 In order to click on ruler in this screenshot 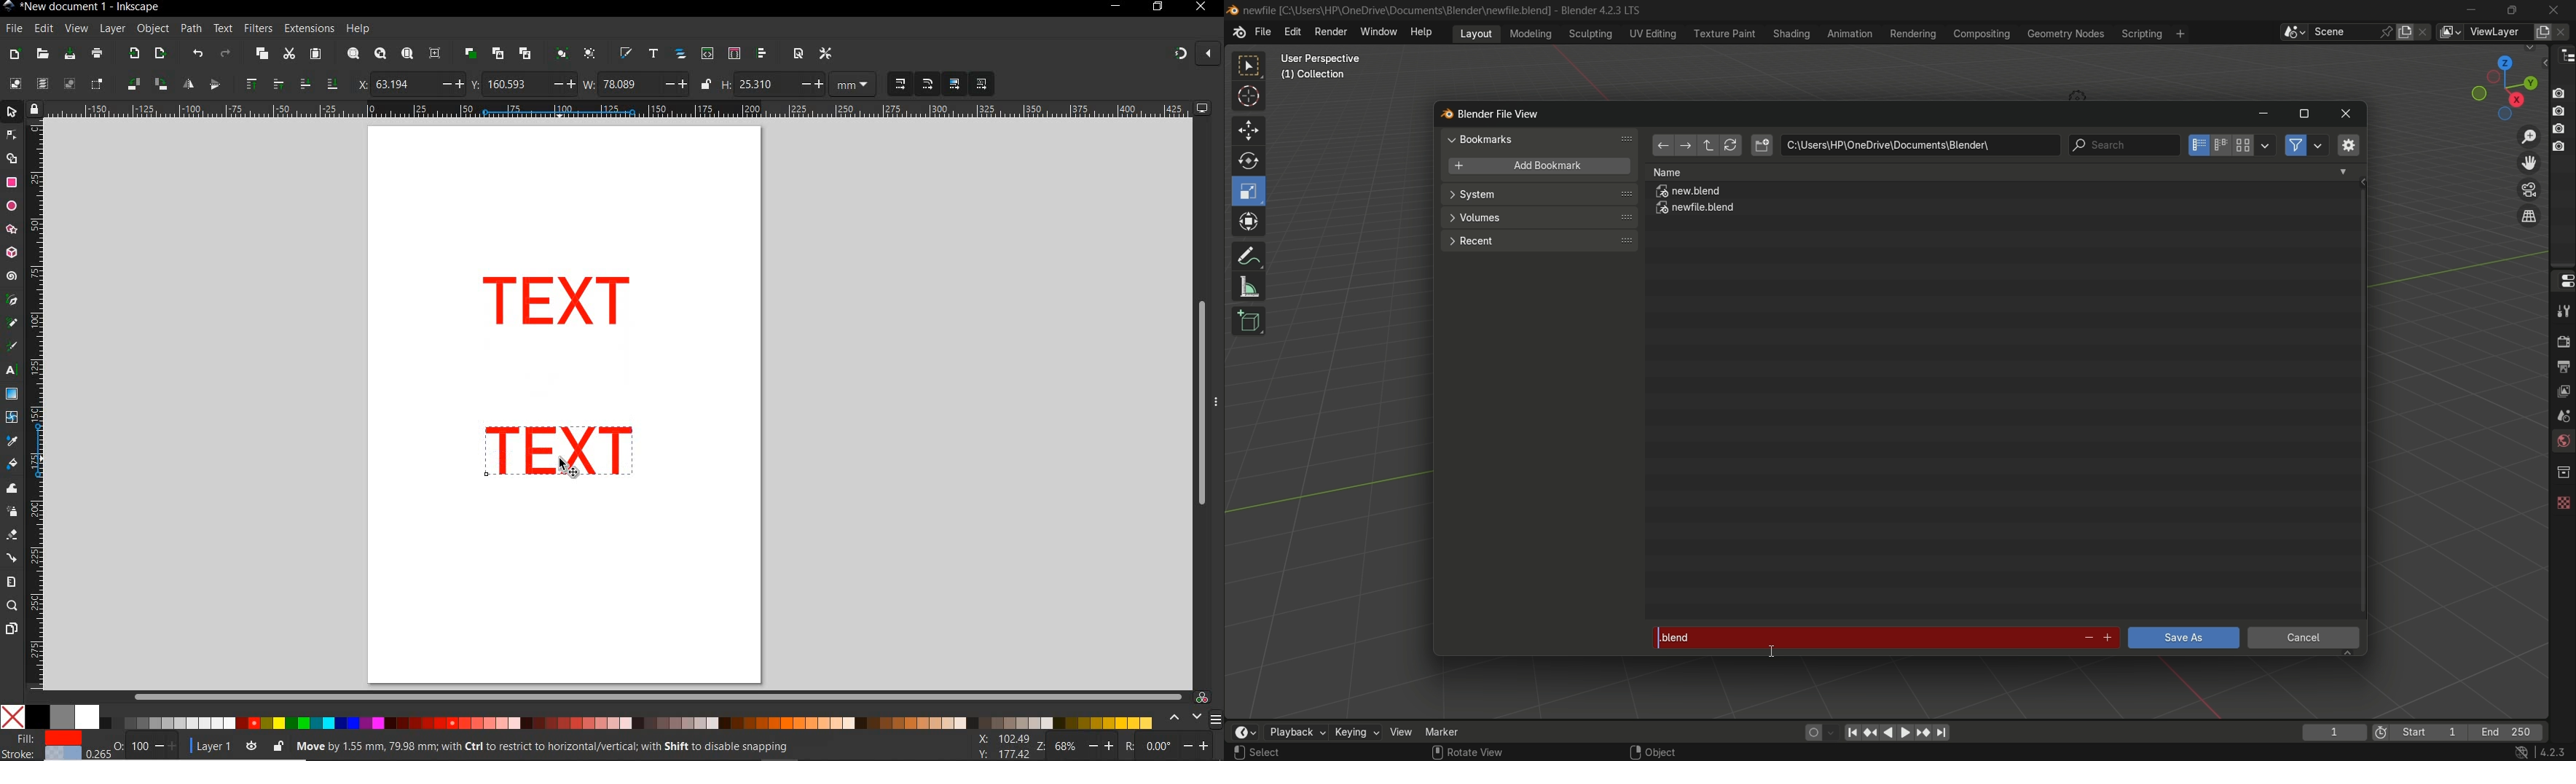, I will do `click(37, 409)`.